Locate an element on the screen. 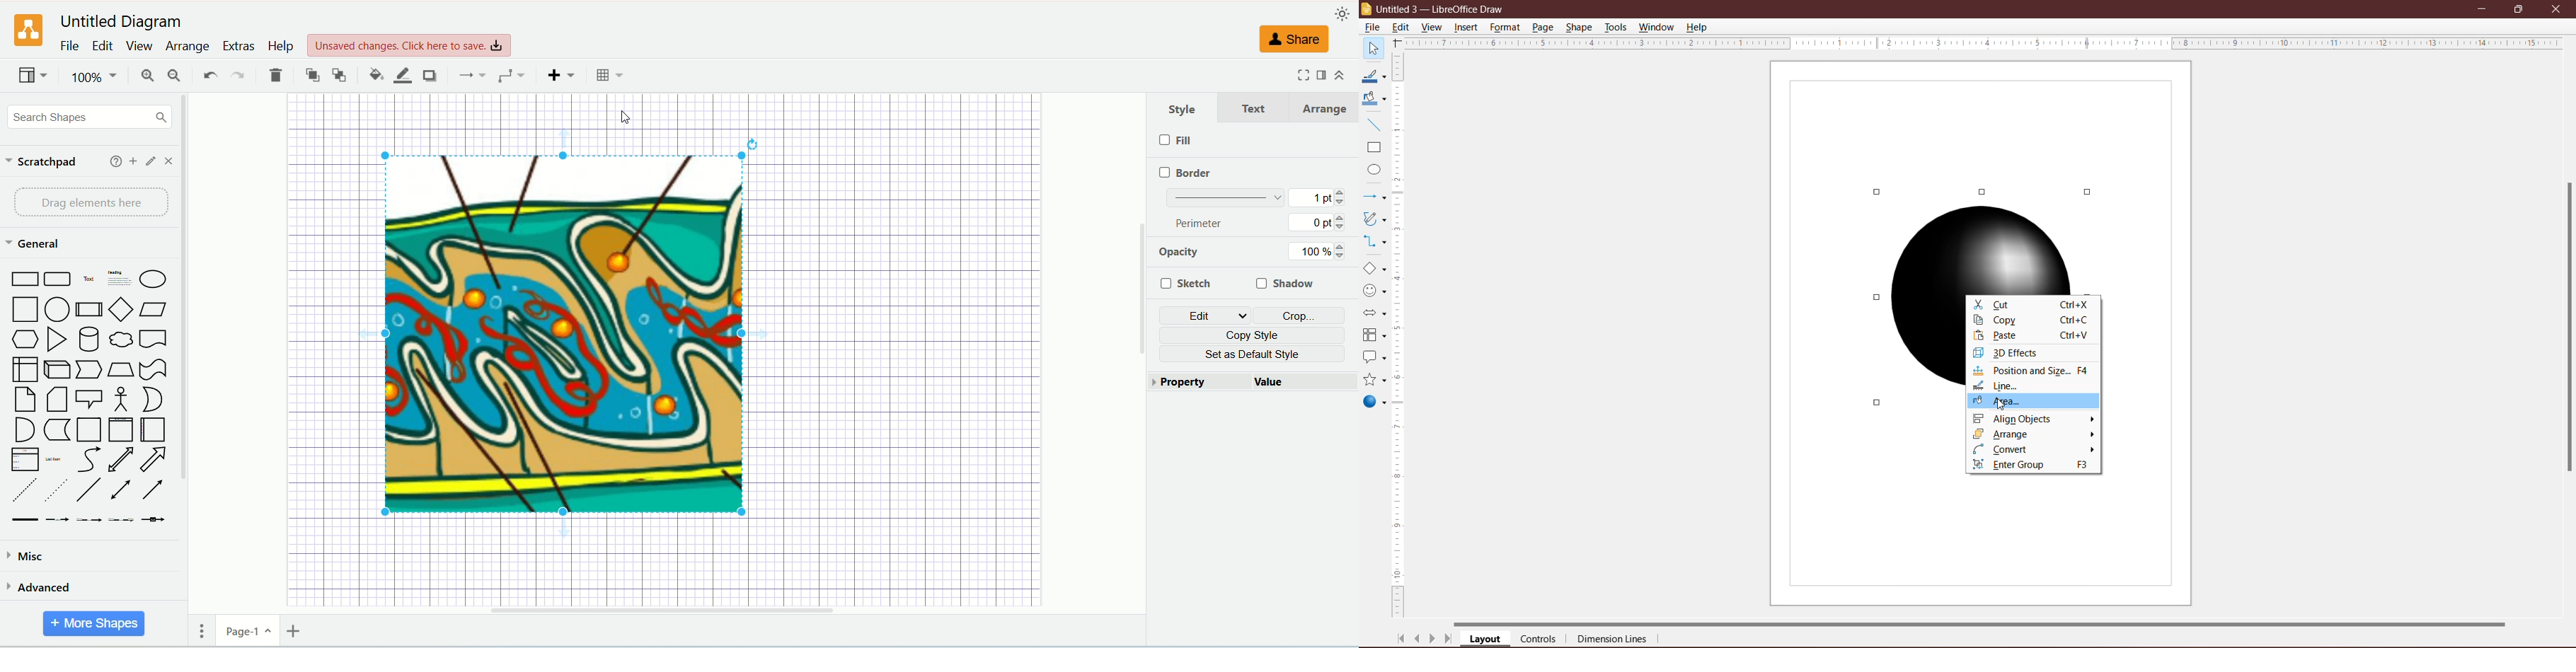  Convert is located at coordinates (2034, 450).